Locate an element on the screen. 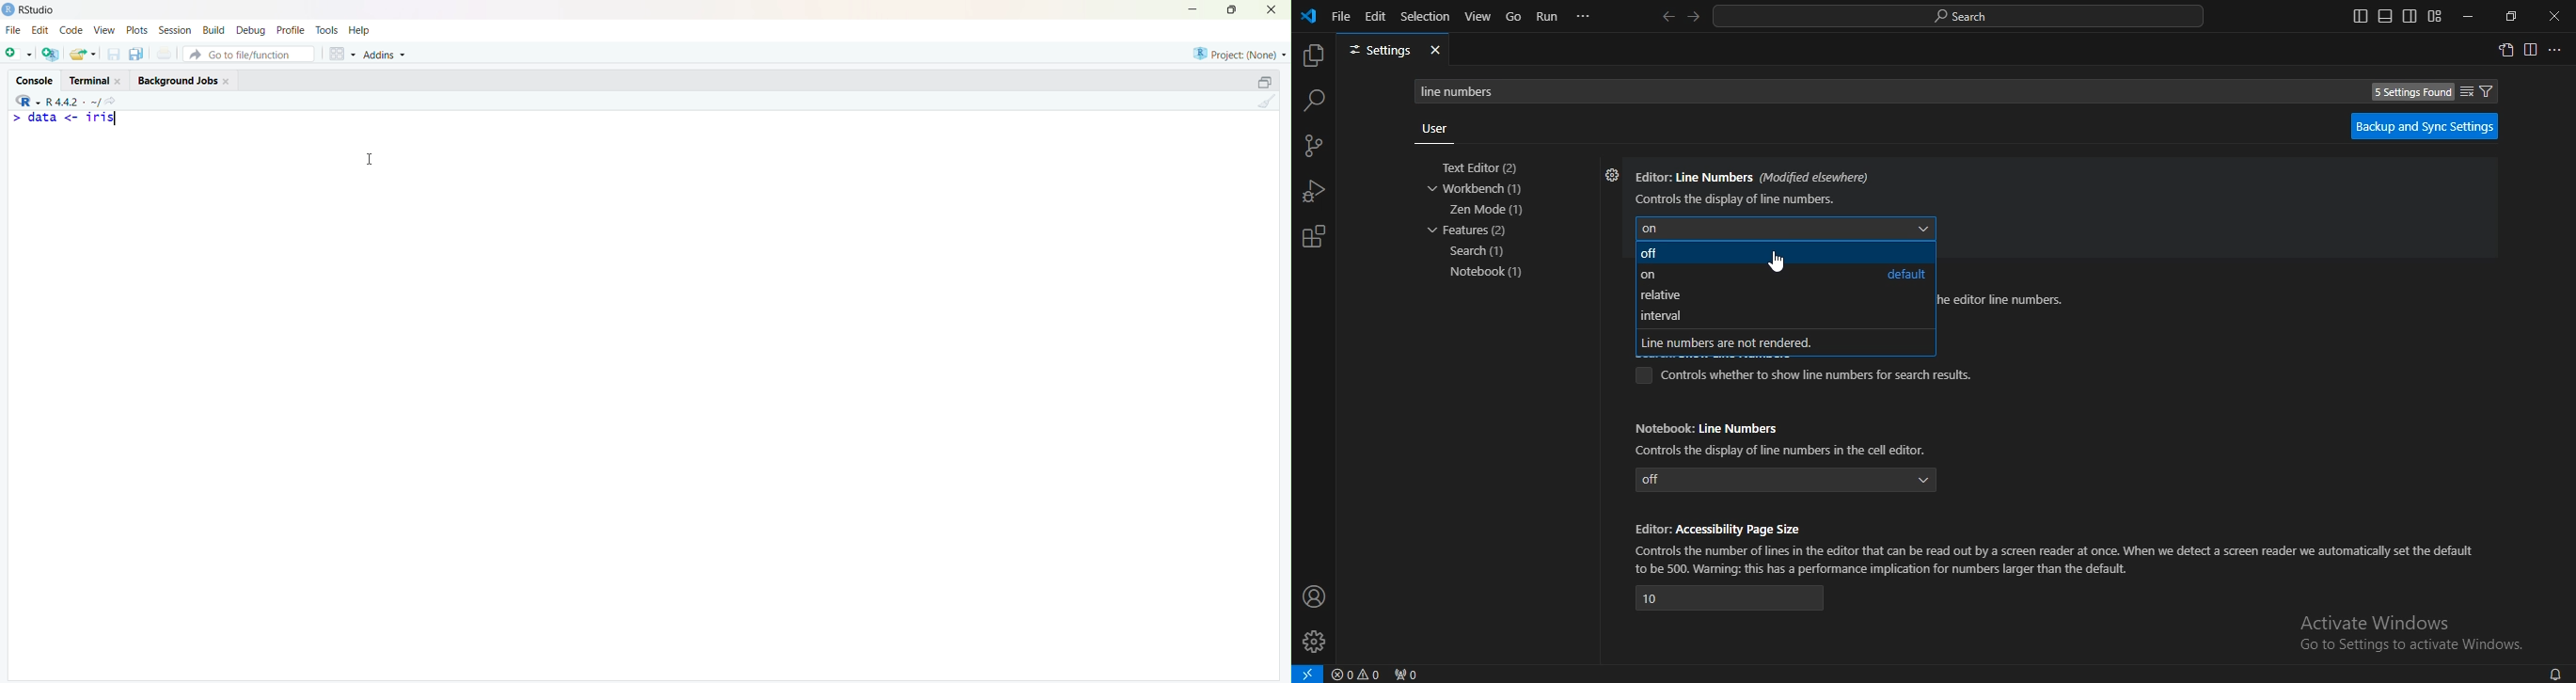 The image size is (2576, 700). Maximize/ Restore is located at coordinates (1263, 81).